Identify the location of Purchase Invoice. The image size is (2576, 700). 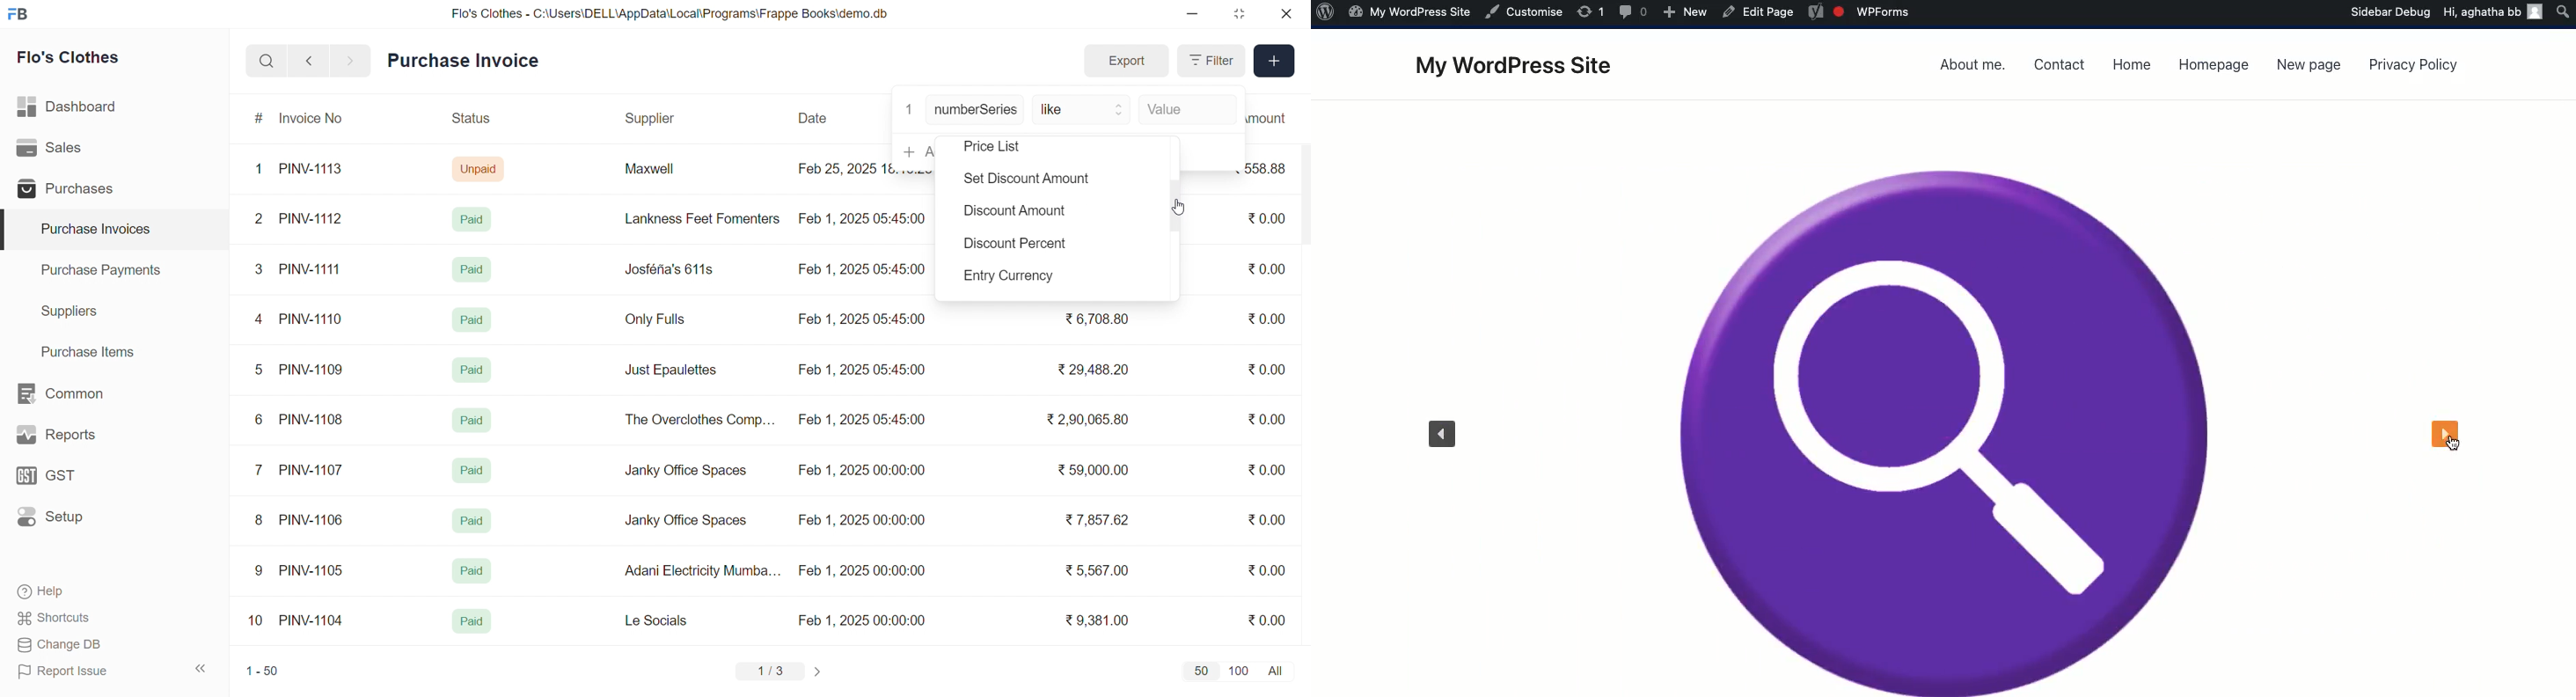
(468, 61).